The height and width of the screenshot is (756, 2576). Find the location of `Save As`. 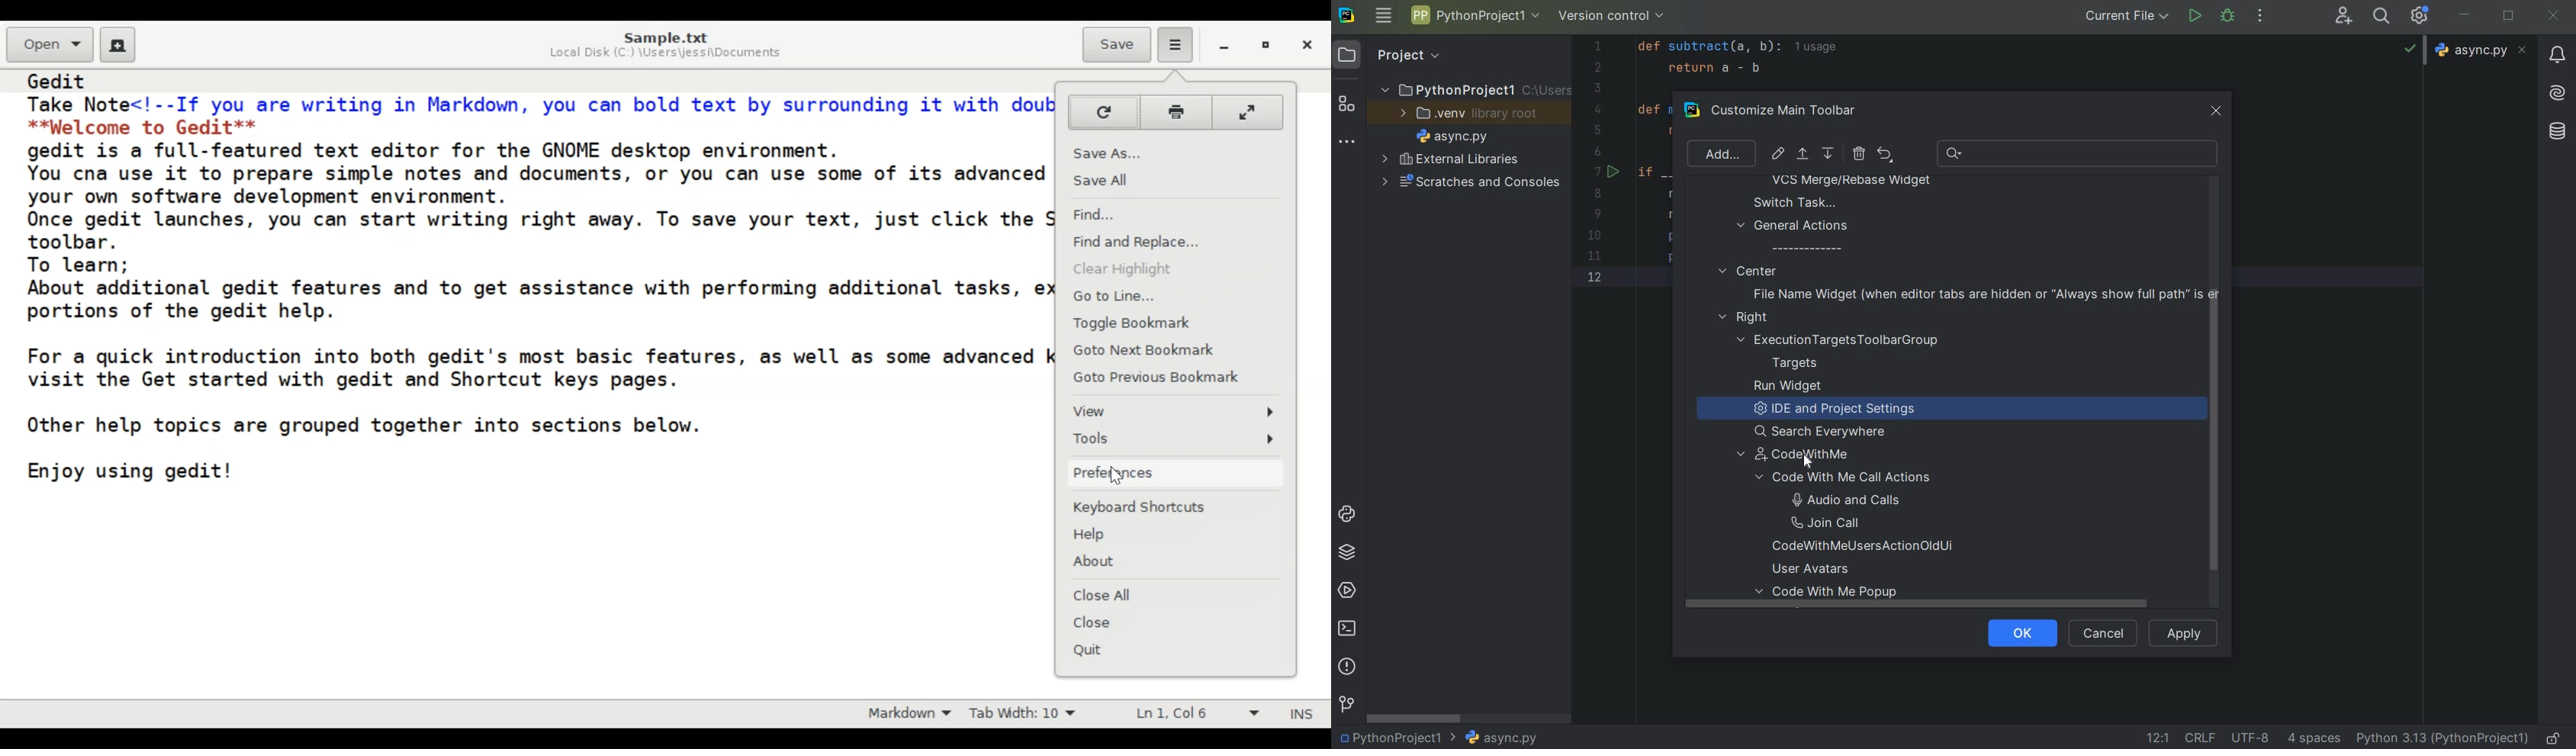

Save As is located at coordinates (1177, 153).